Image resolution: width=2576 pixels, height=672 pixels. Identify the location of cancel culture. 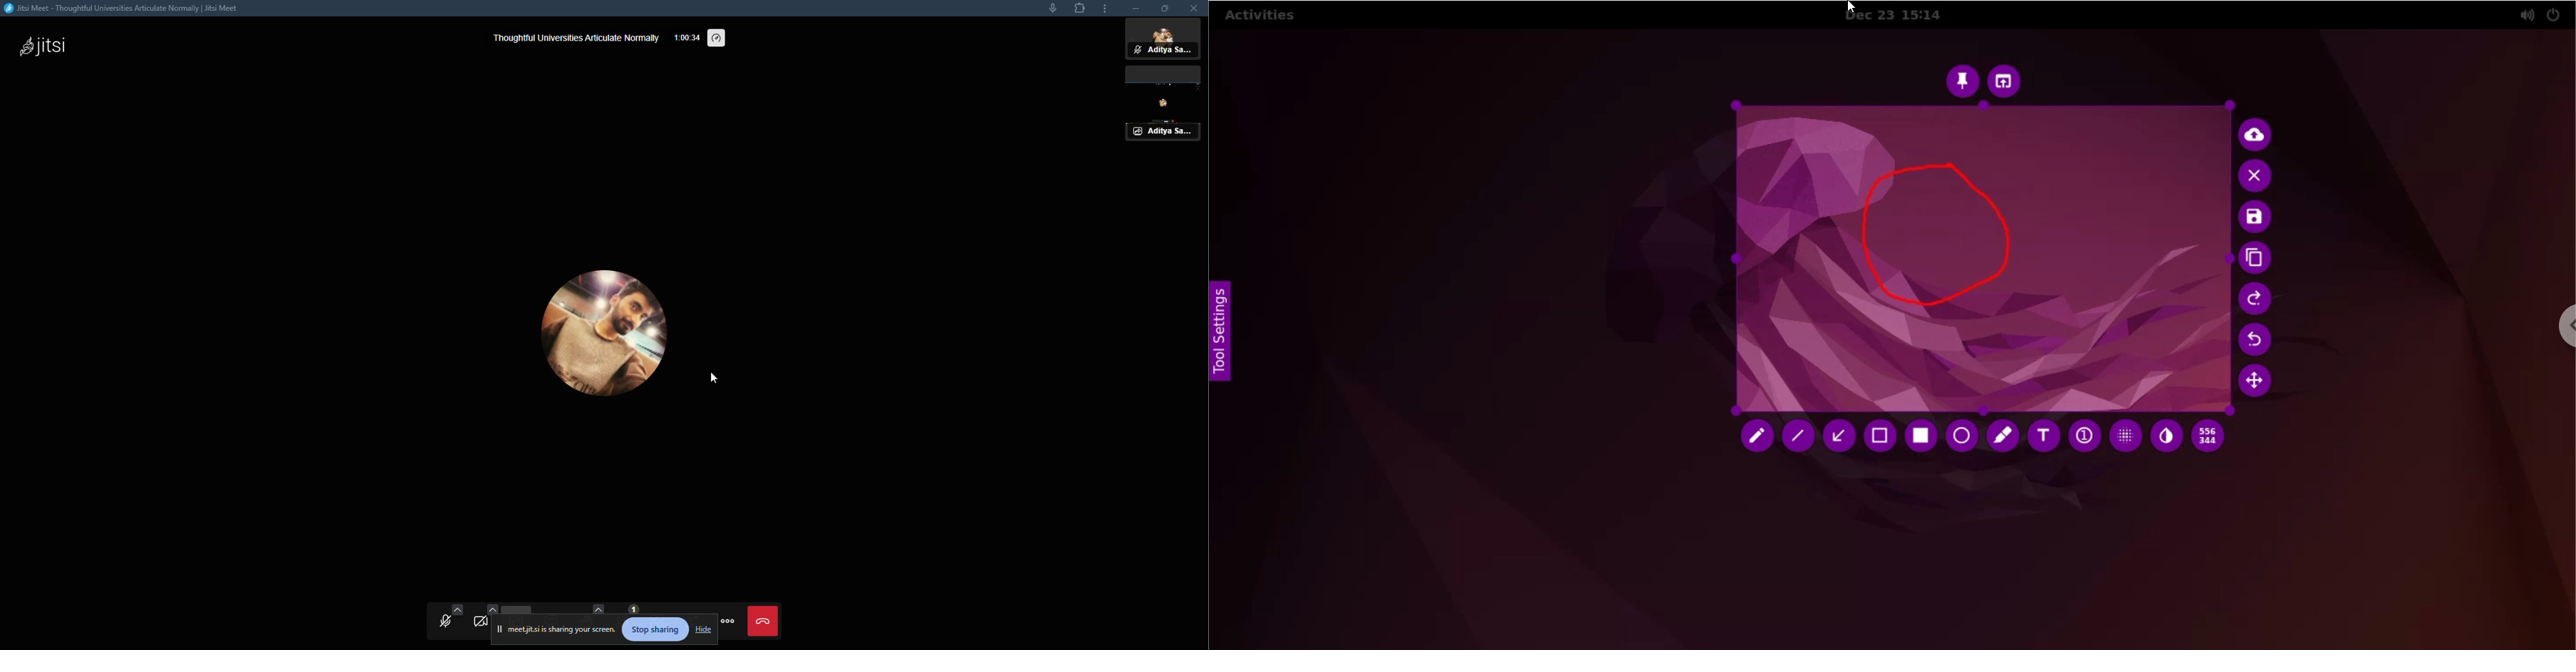
(2258, 177).